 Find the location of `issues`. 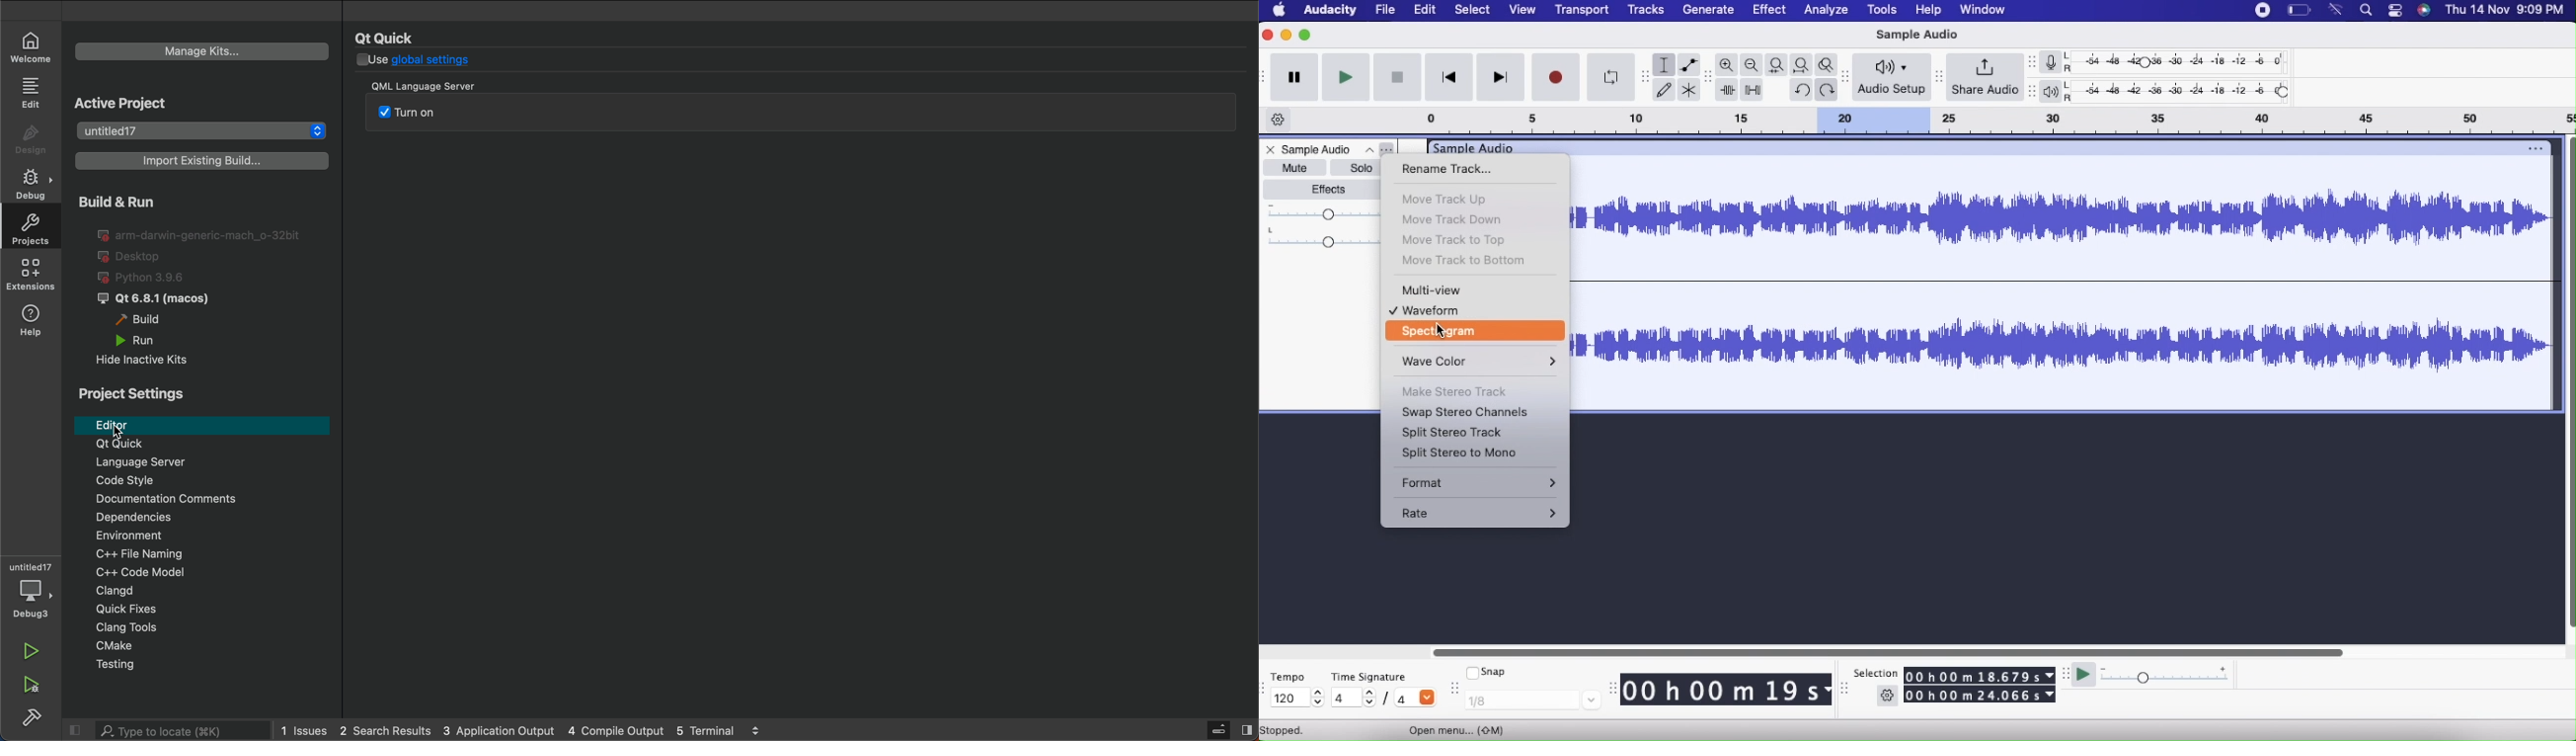

issues is located at coordinates (306, 733).